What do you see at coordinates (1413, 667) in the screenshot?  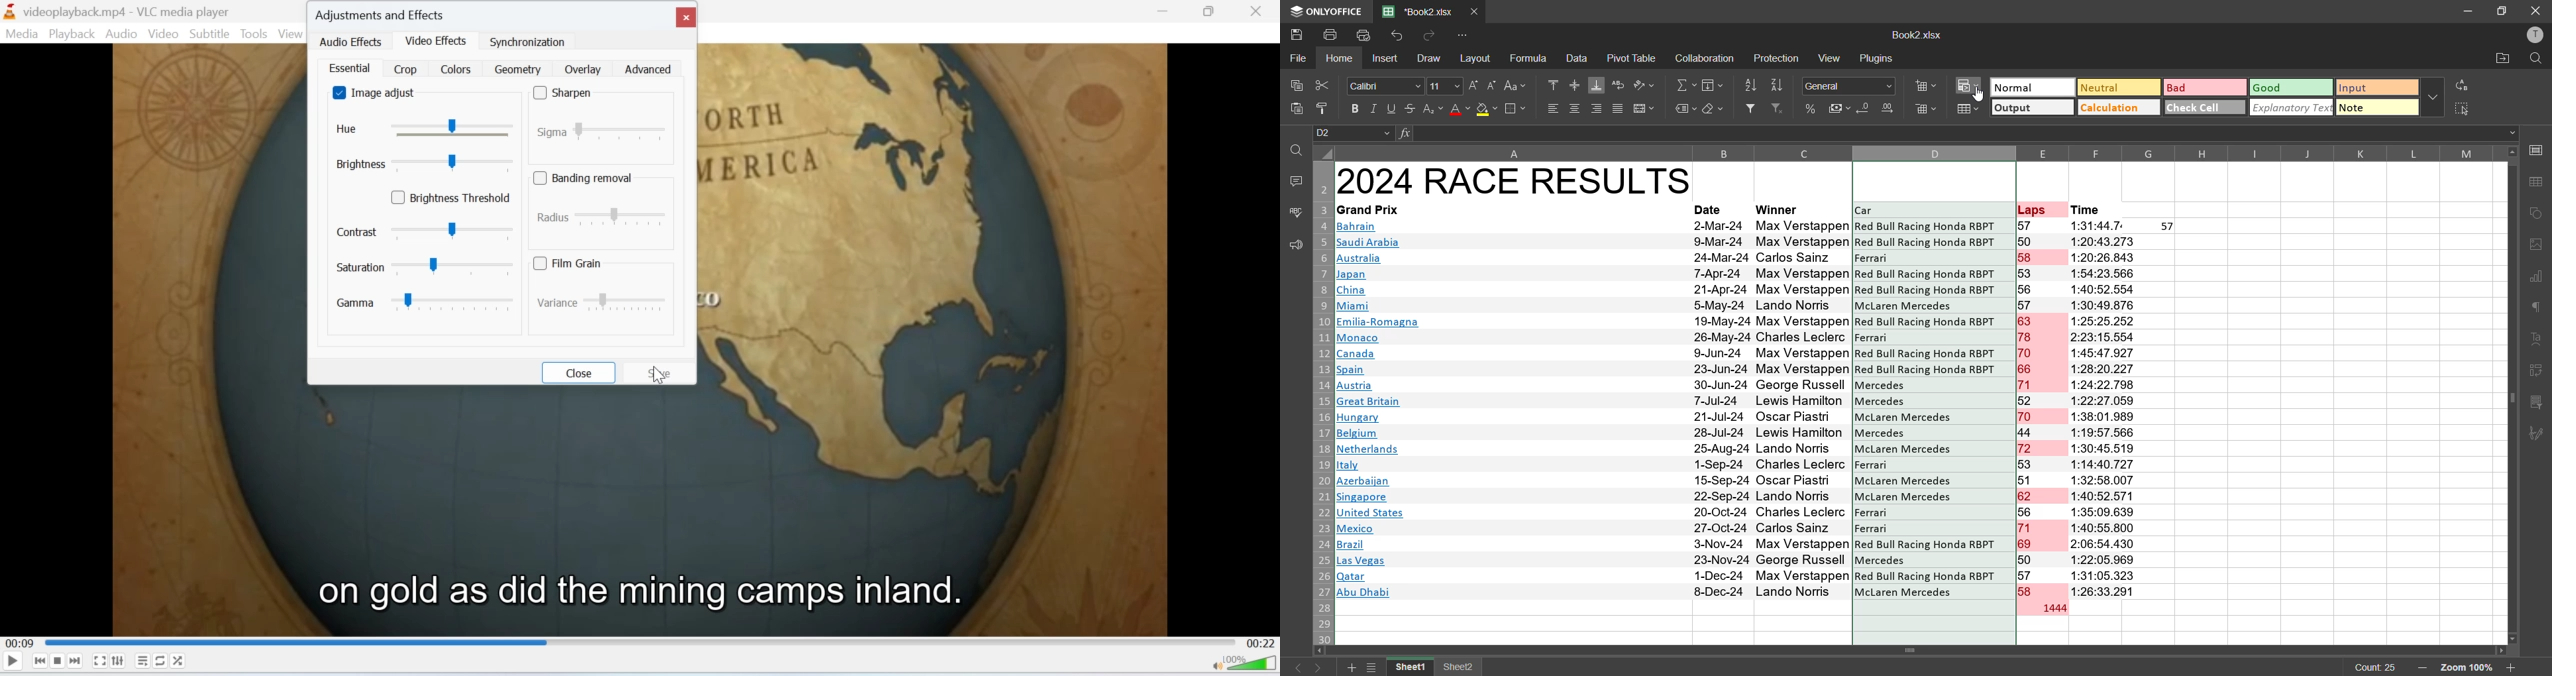 I see `sheet  name` at bounding box center [1413, 667].